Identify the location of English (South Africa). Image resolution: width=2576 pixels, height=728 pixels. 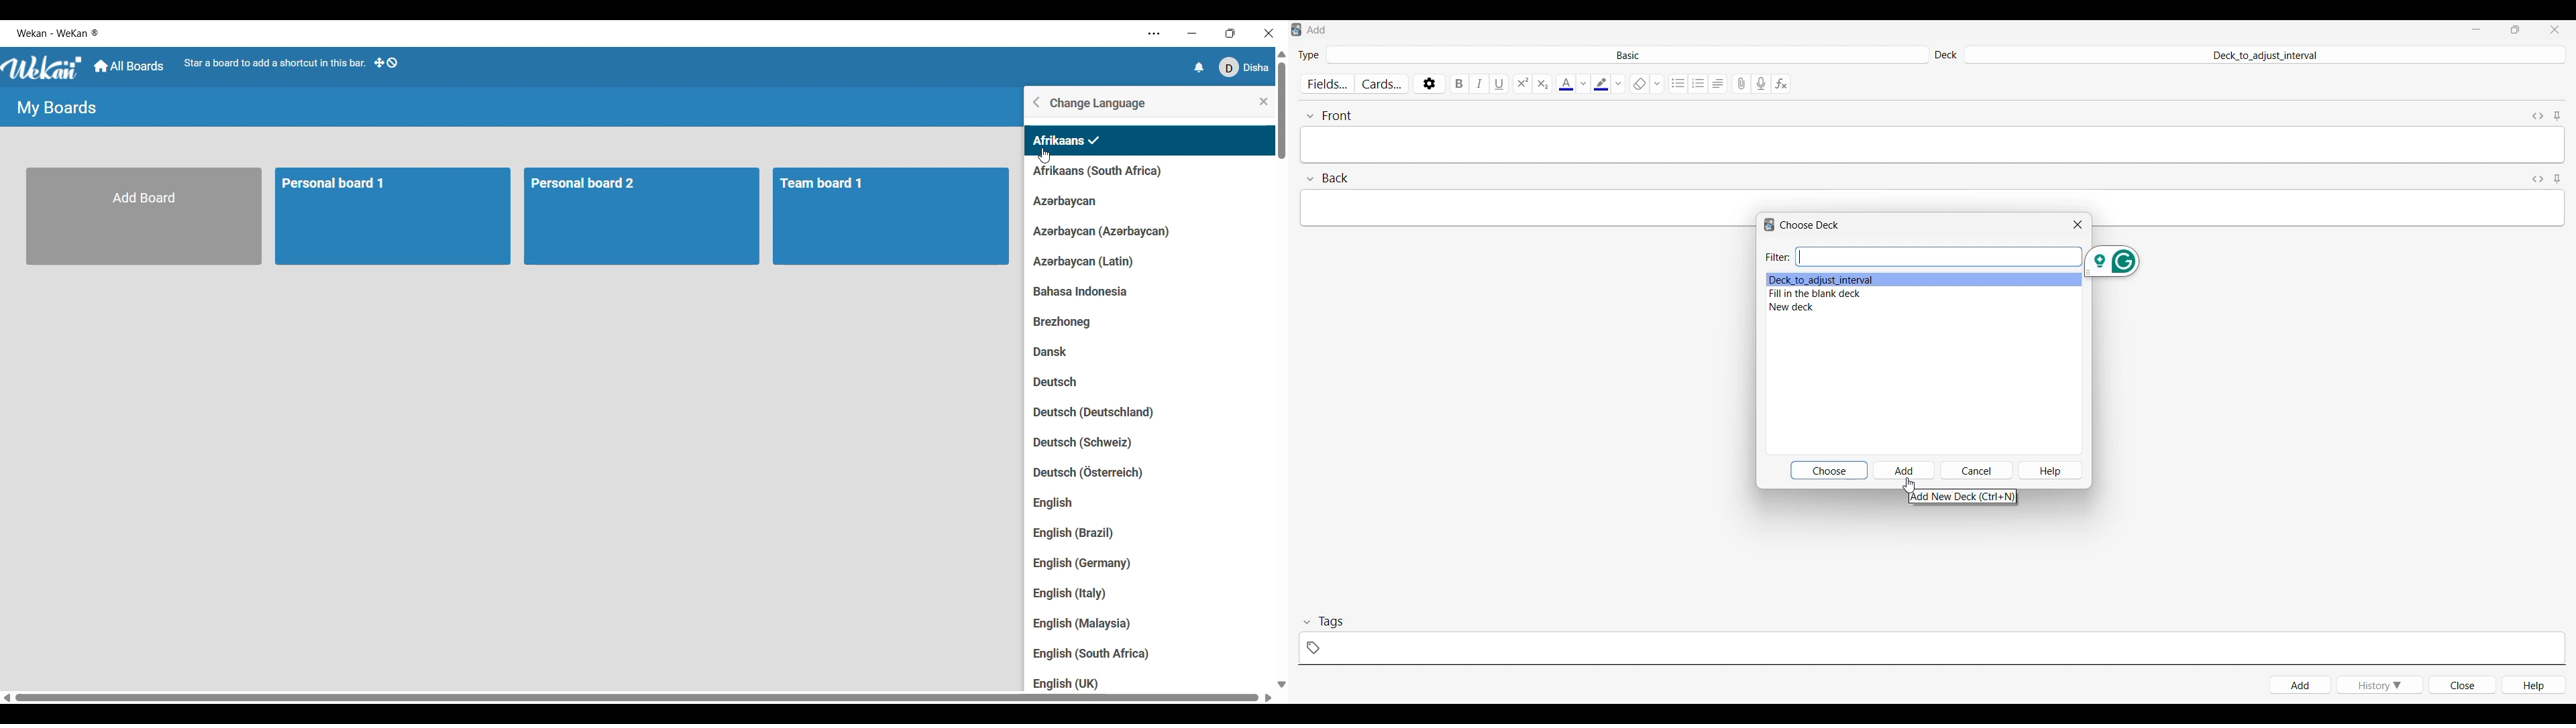
(1094, 654).